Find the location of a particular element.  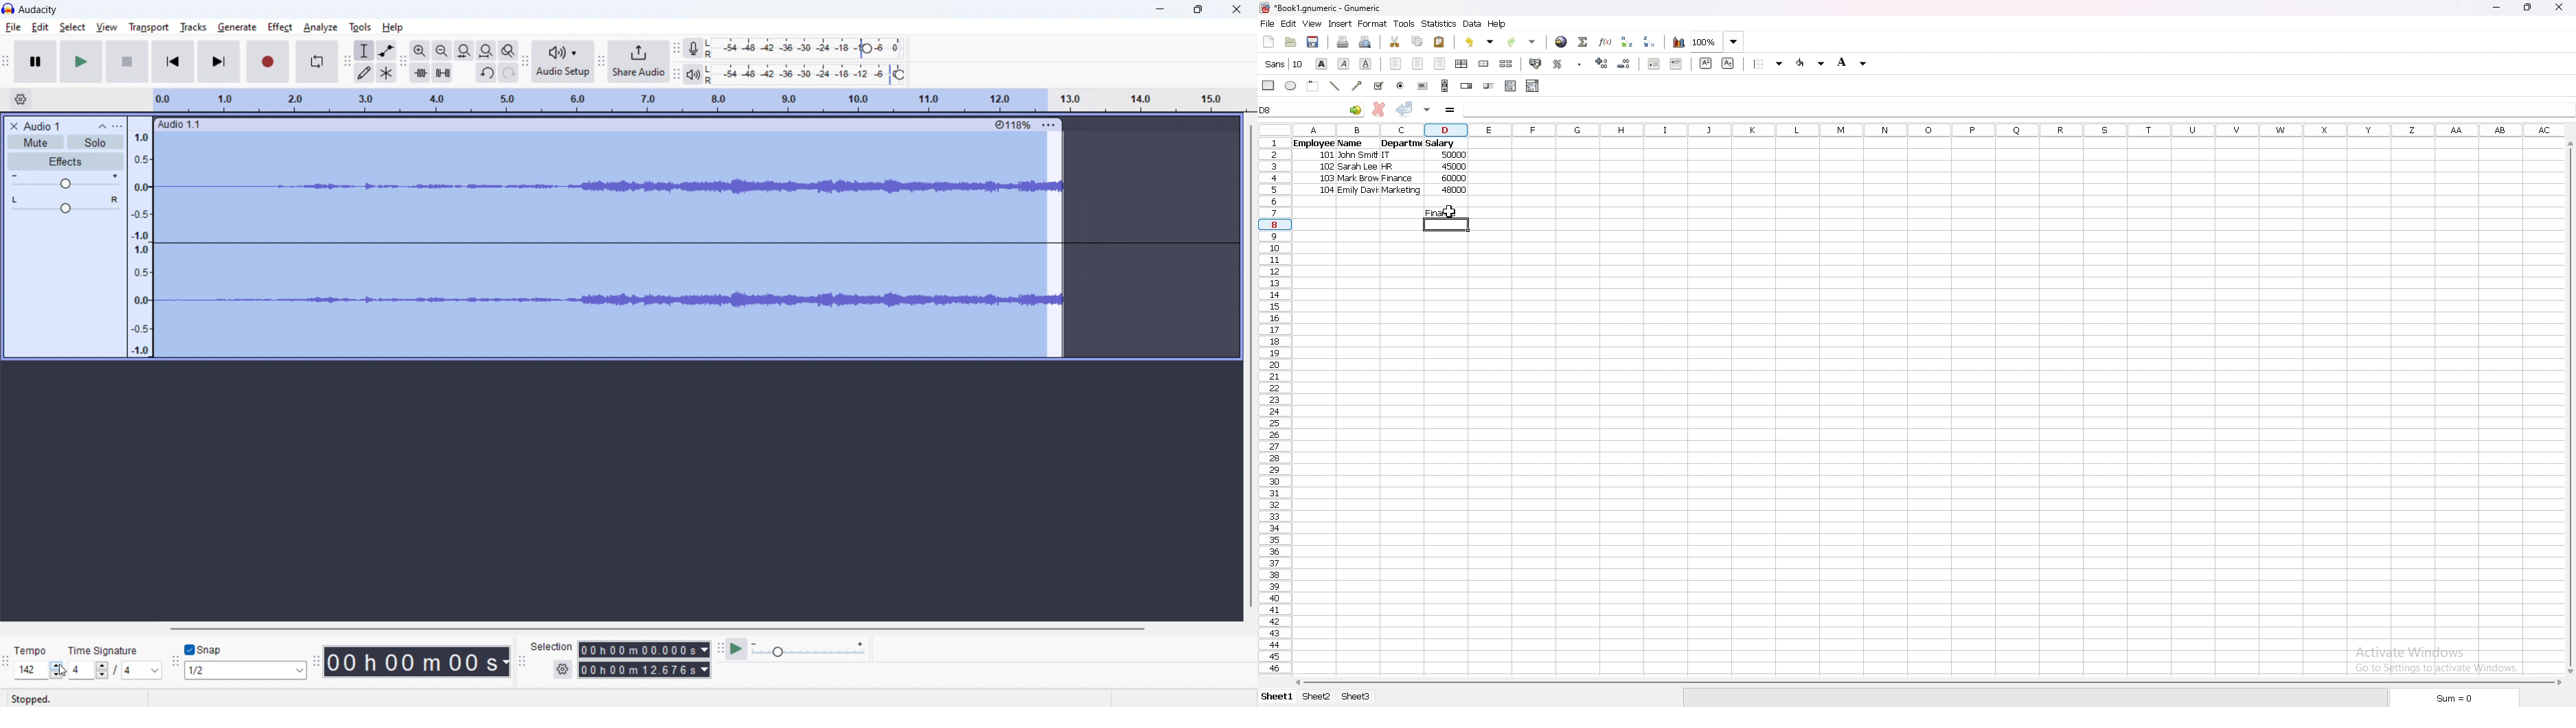

close is located at coordinates (2558, 8).